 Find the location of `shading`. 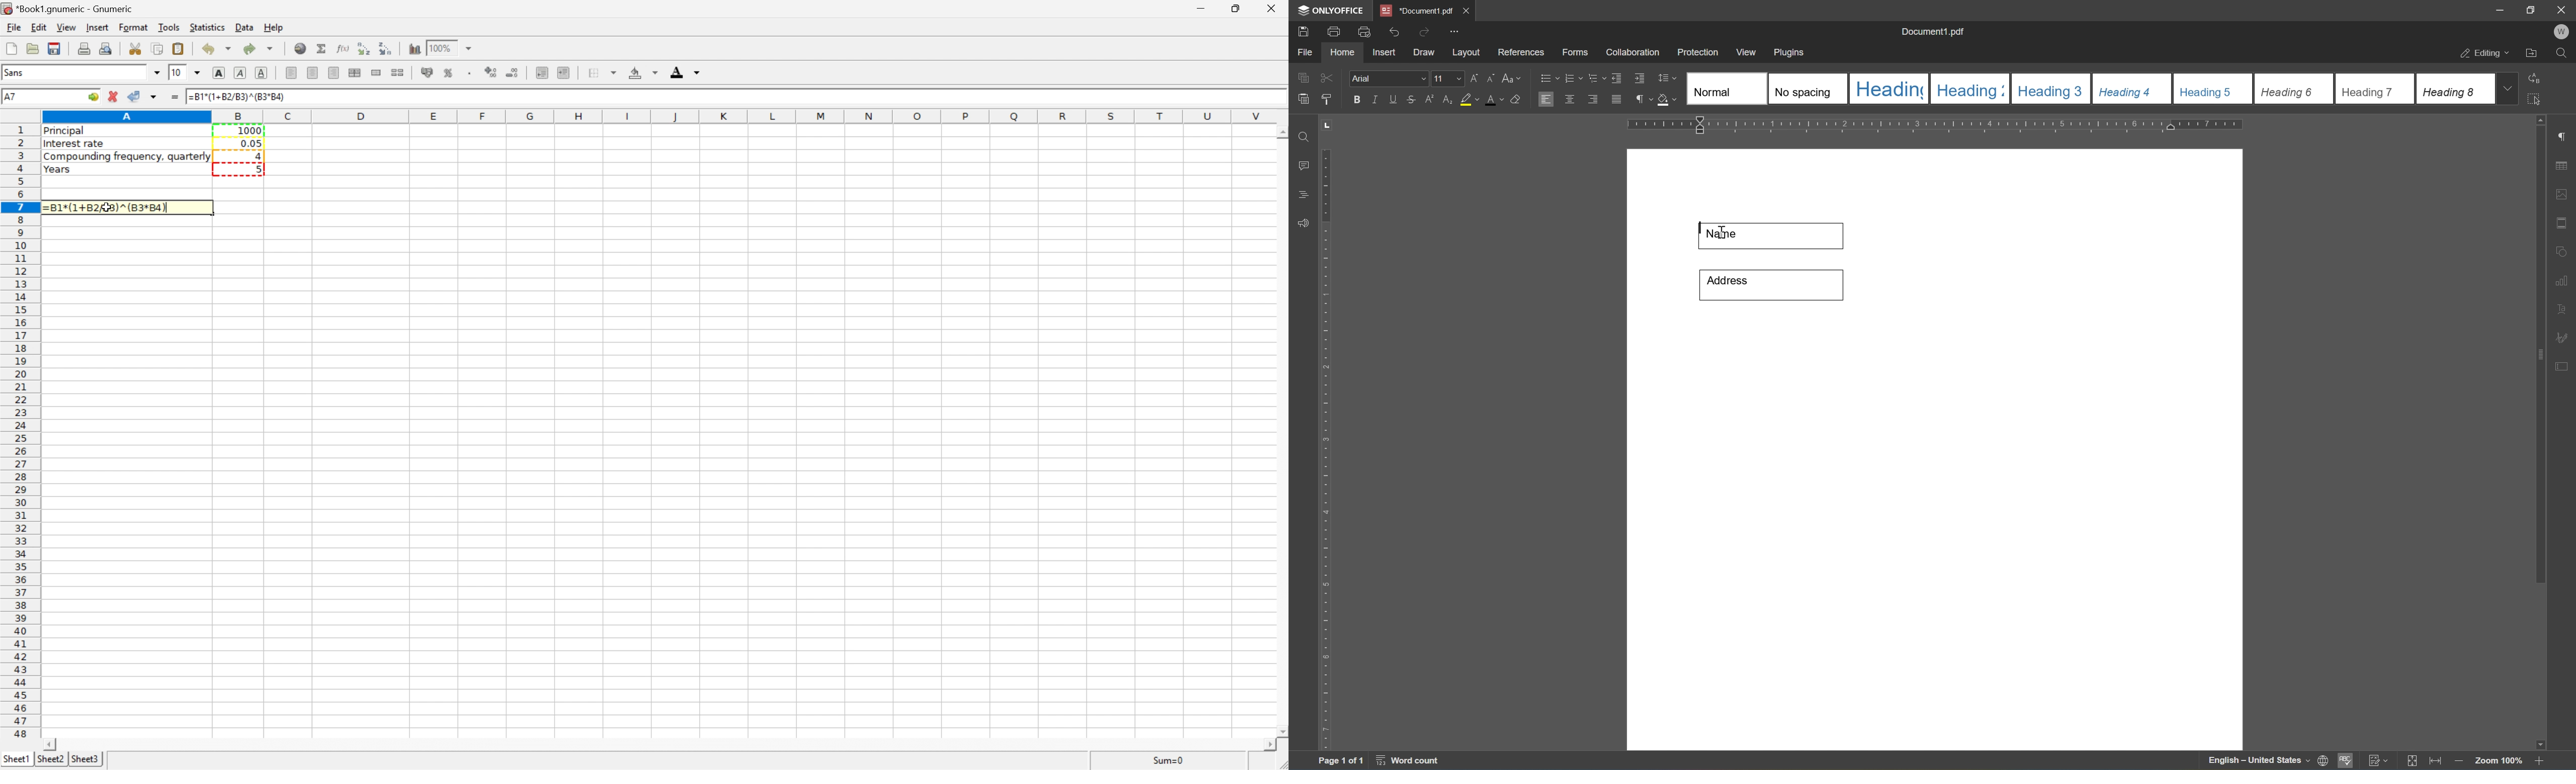

shading is located at coordinates (1668, 101).